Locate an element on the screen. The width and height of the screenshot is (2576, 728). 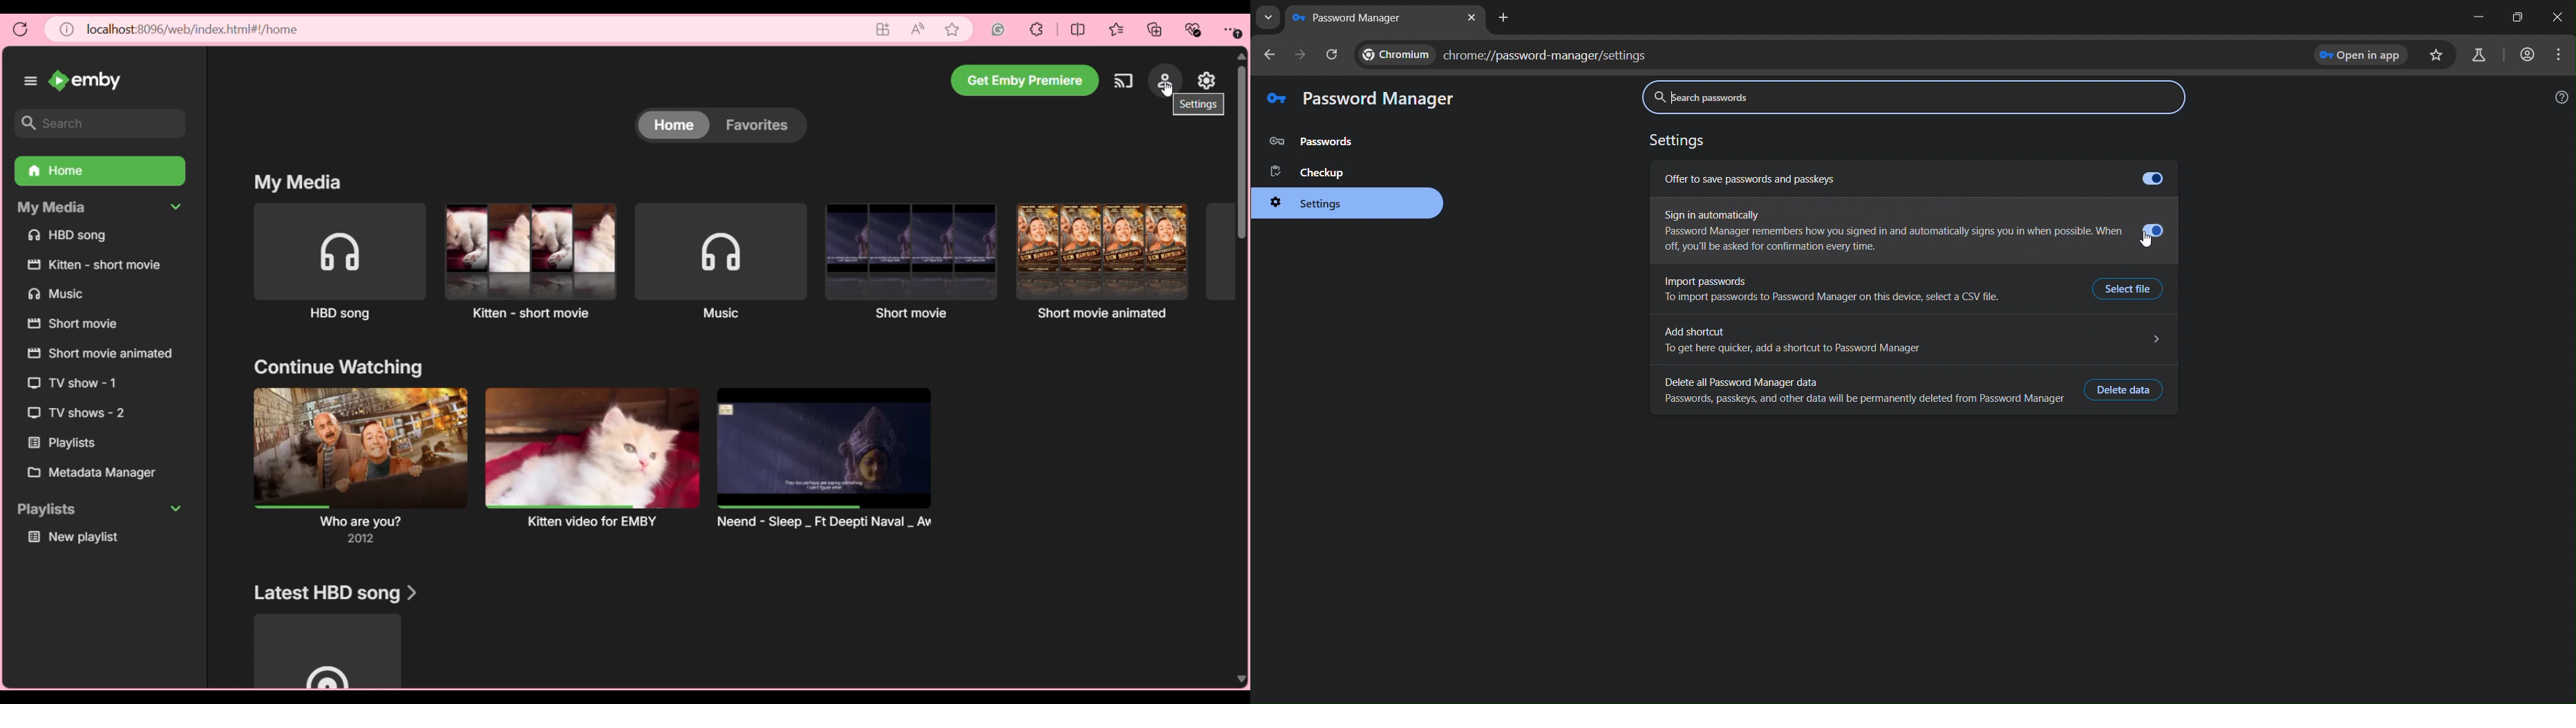
View site information is located at coordinates (67, 29).